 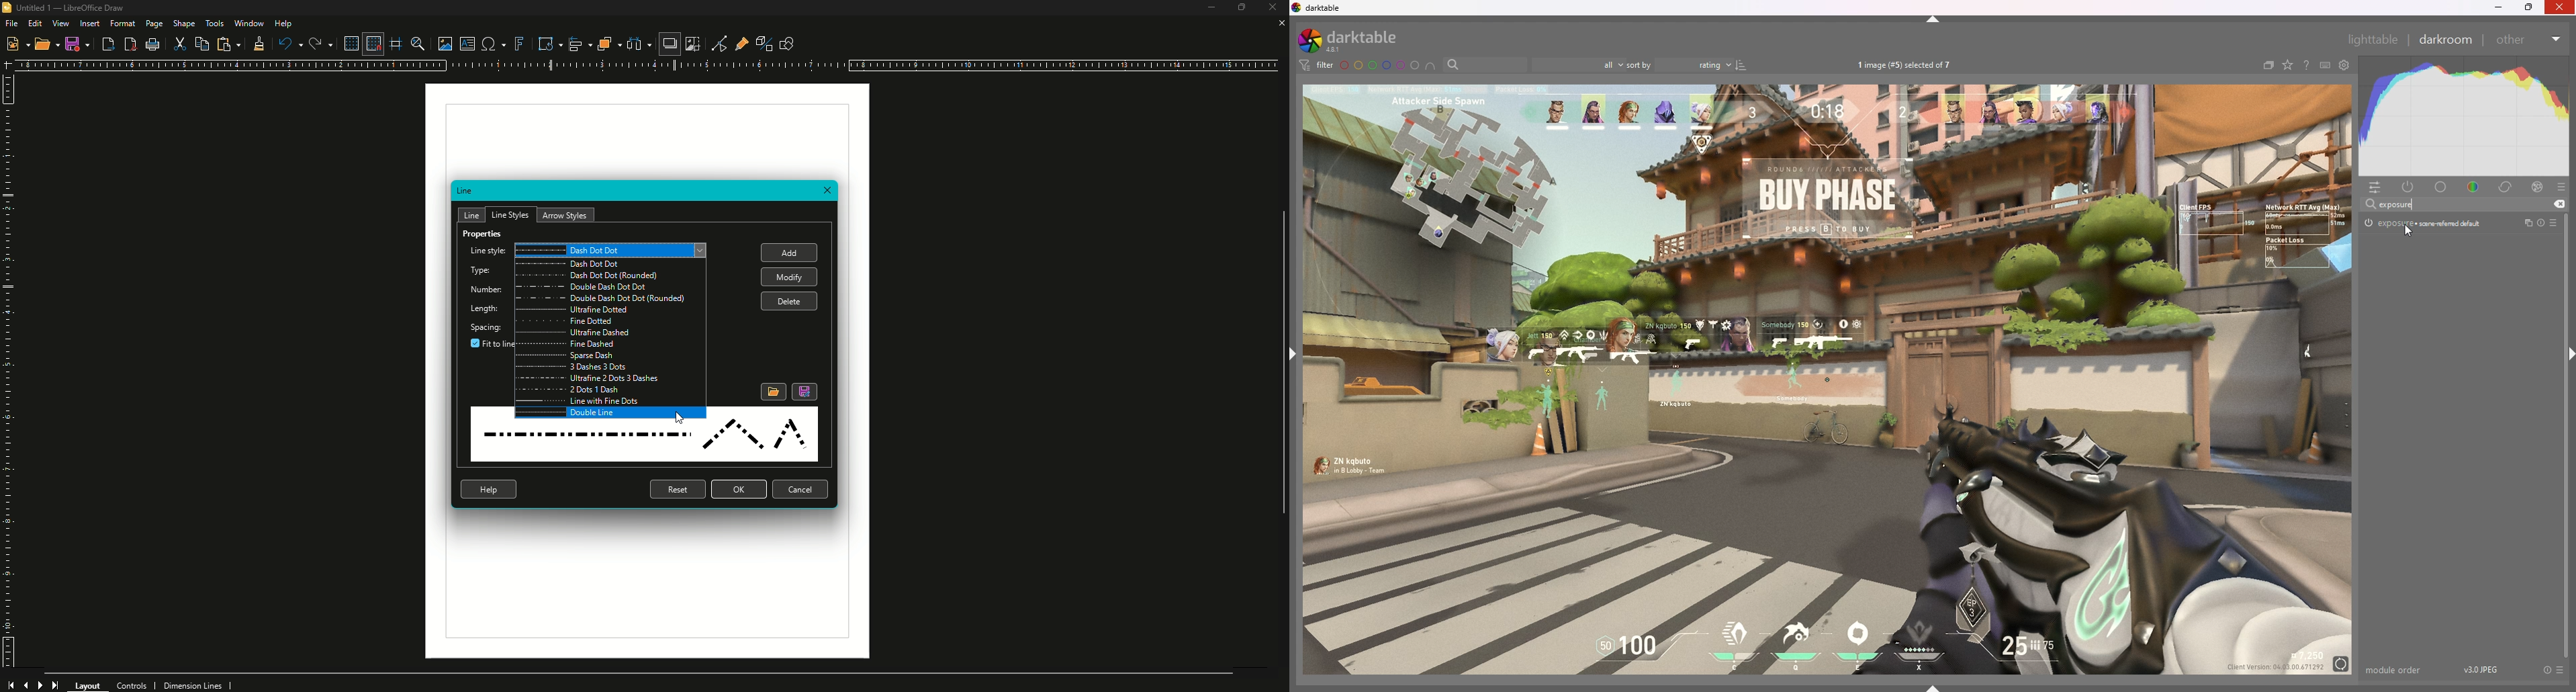 I want to click on filter by name, so click(x=1485, y=64).